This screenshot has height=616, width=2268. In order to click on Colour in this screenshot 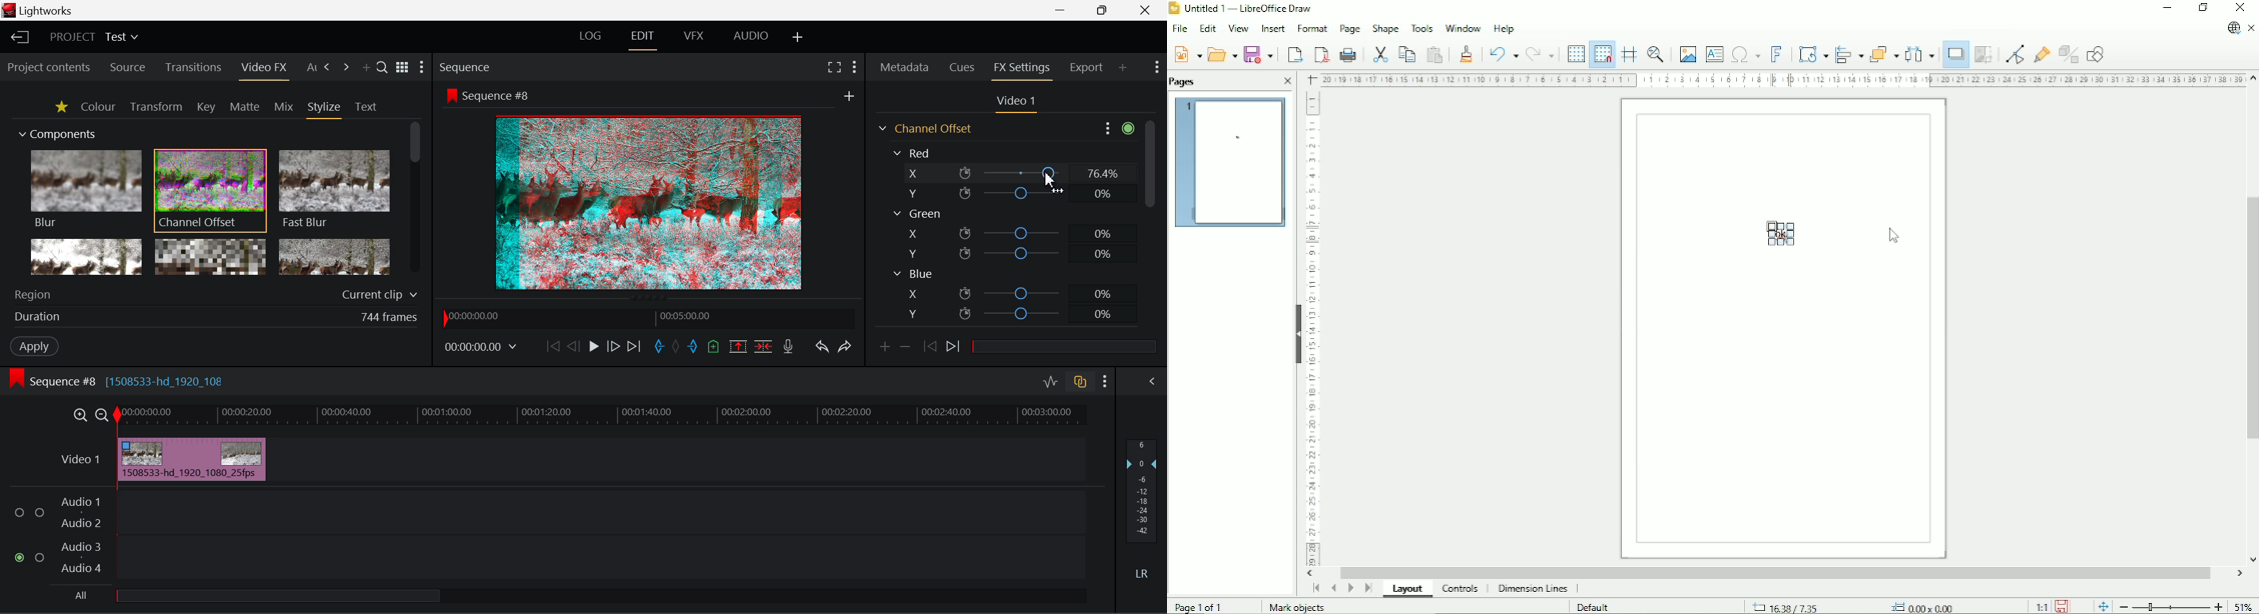, I will do `click(97, 106)`.